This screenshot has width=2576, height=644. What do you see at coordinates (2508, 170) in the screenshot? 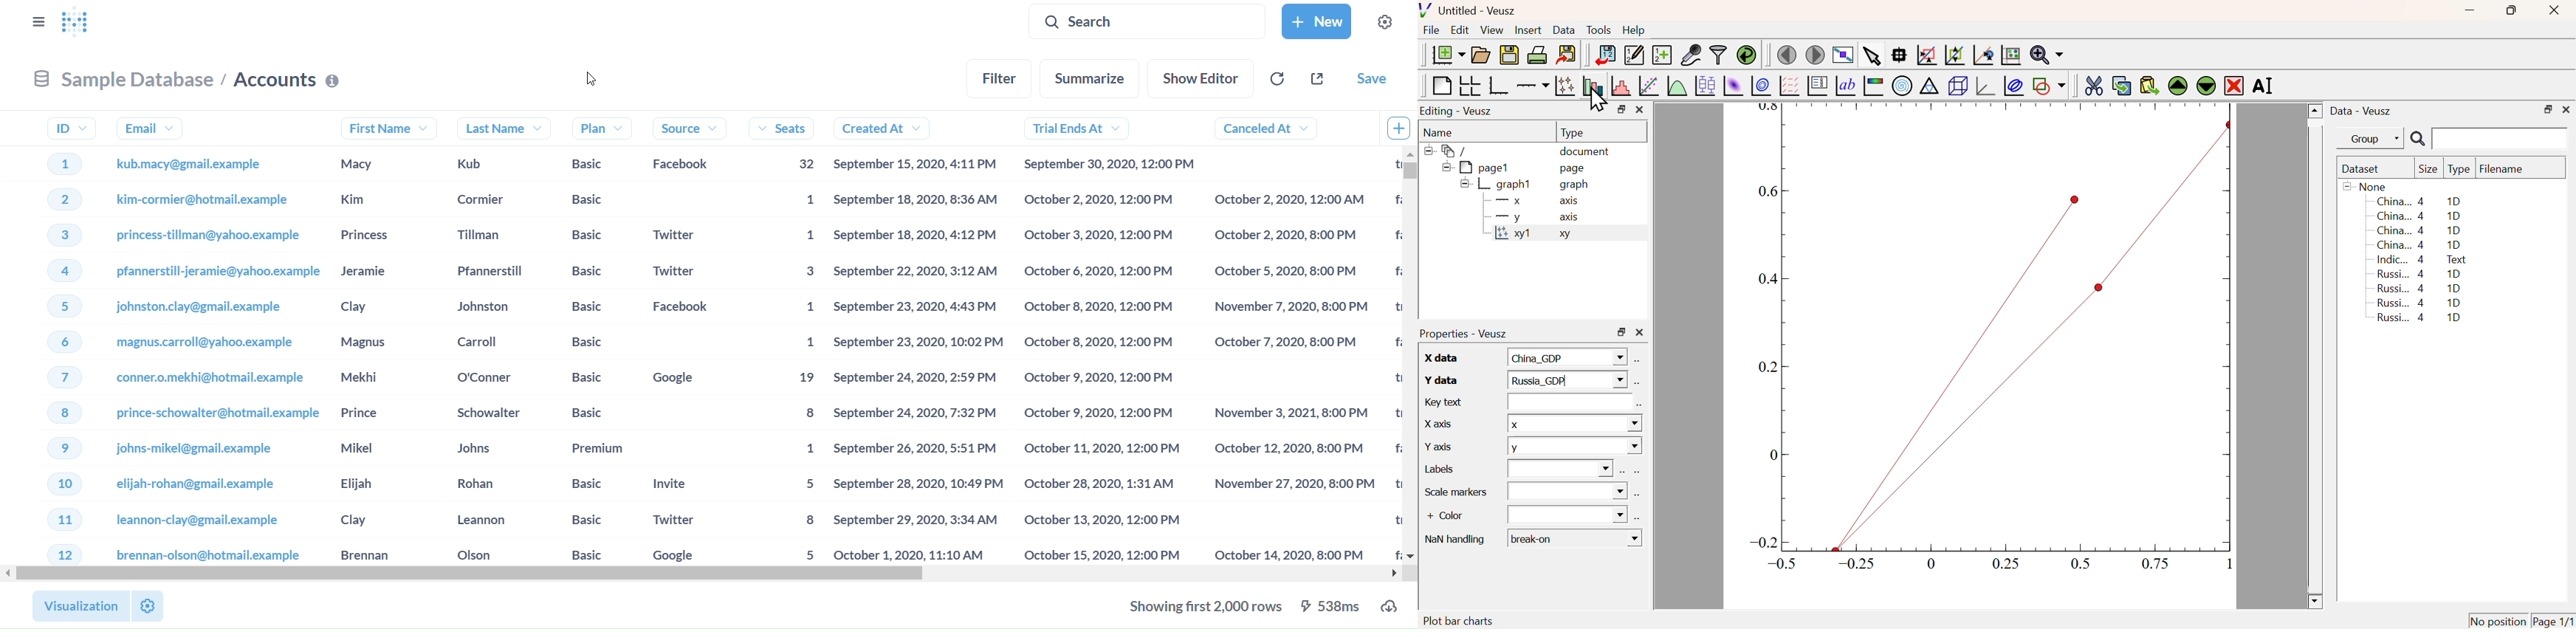
I see `Filename` at bounding box center [2508, 170].